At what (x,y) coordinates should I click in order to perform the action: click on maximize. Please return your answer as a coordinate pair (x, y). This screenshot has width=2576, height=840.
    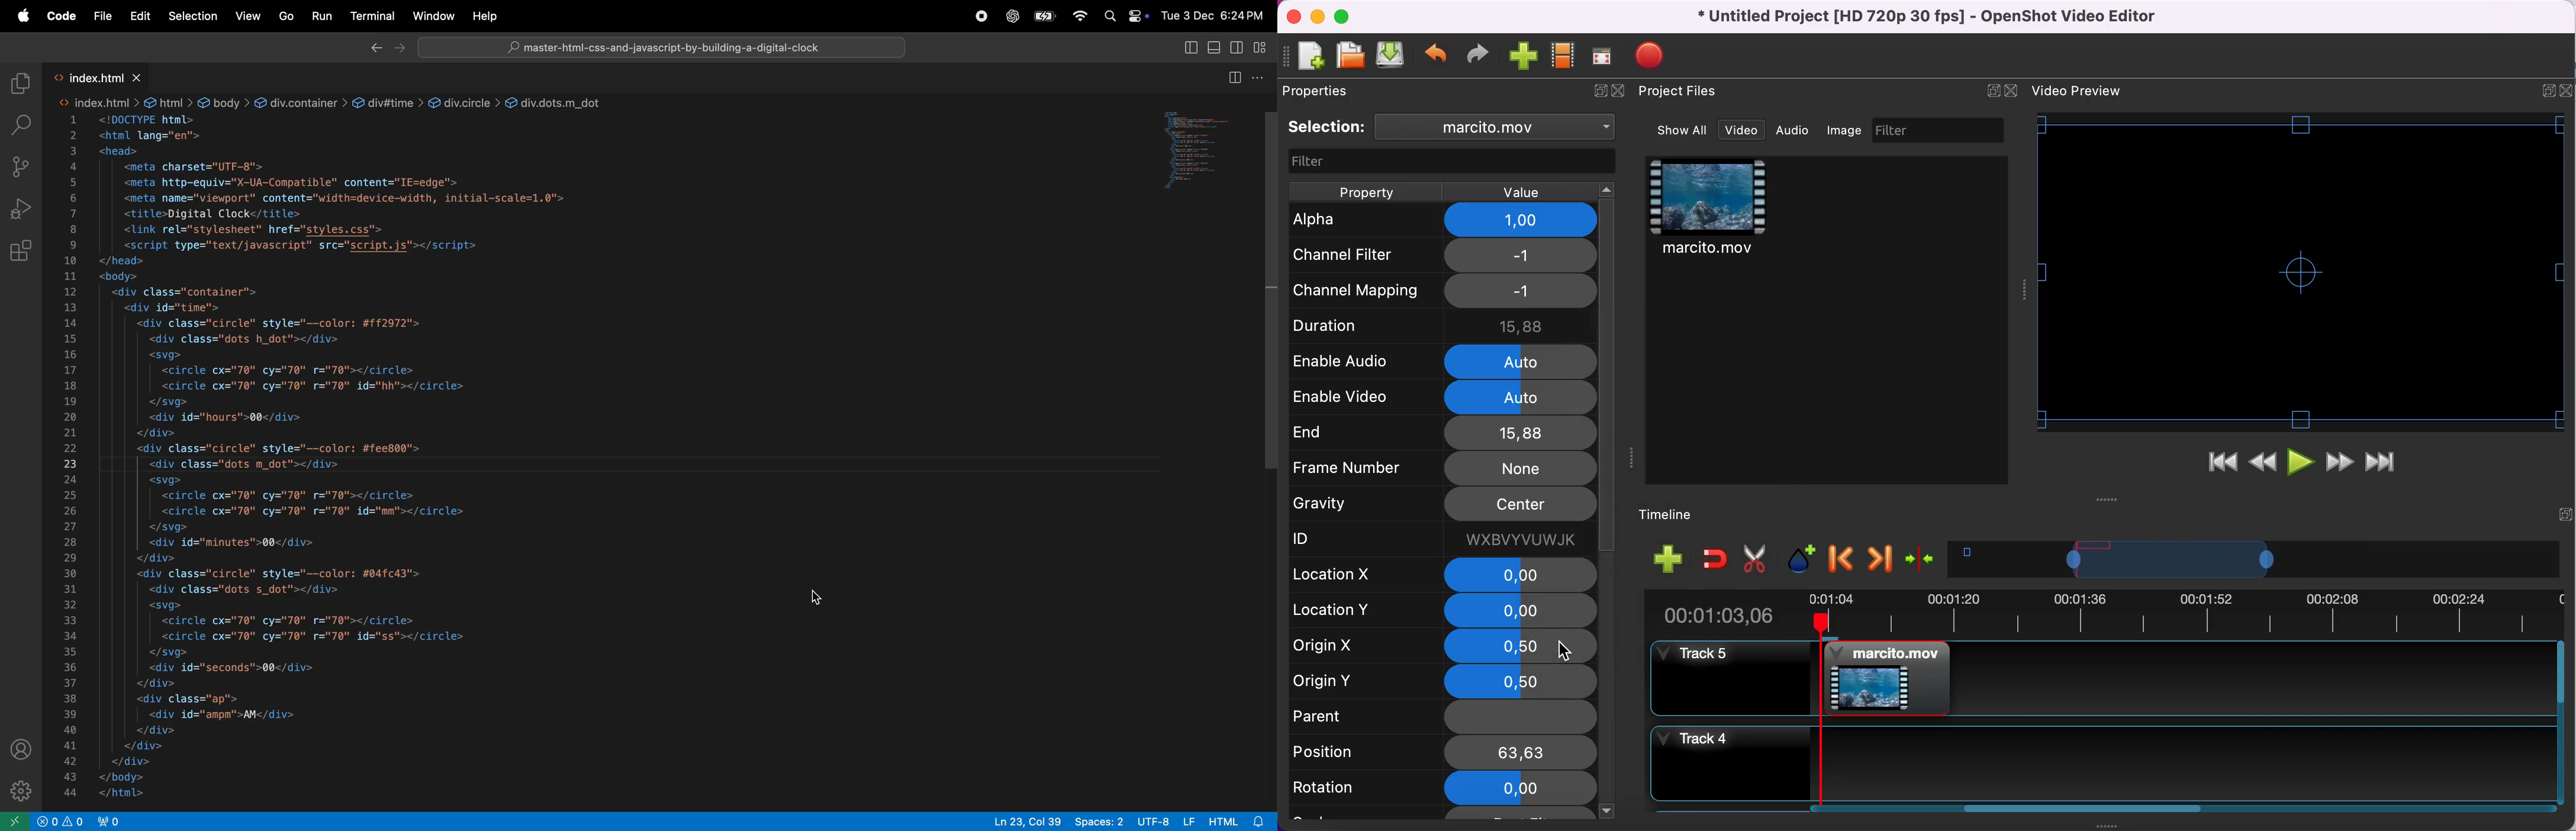
    Looking at the image, I should click on (1345, 16).